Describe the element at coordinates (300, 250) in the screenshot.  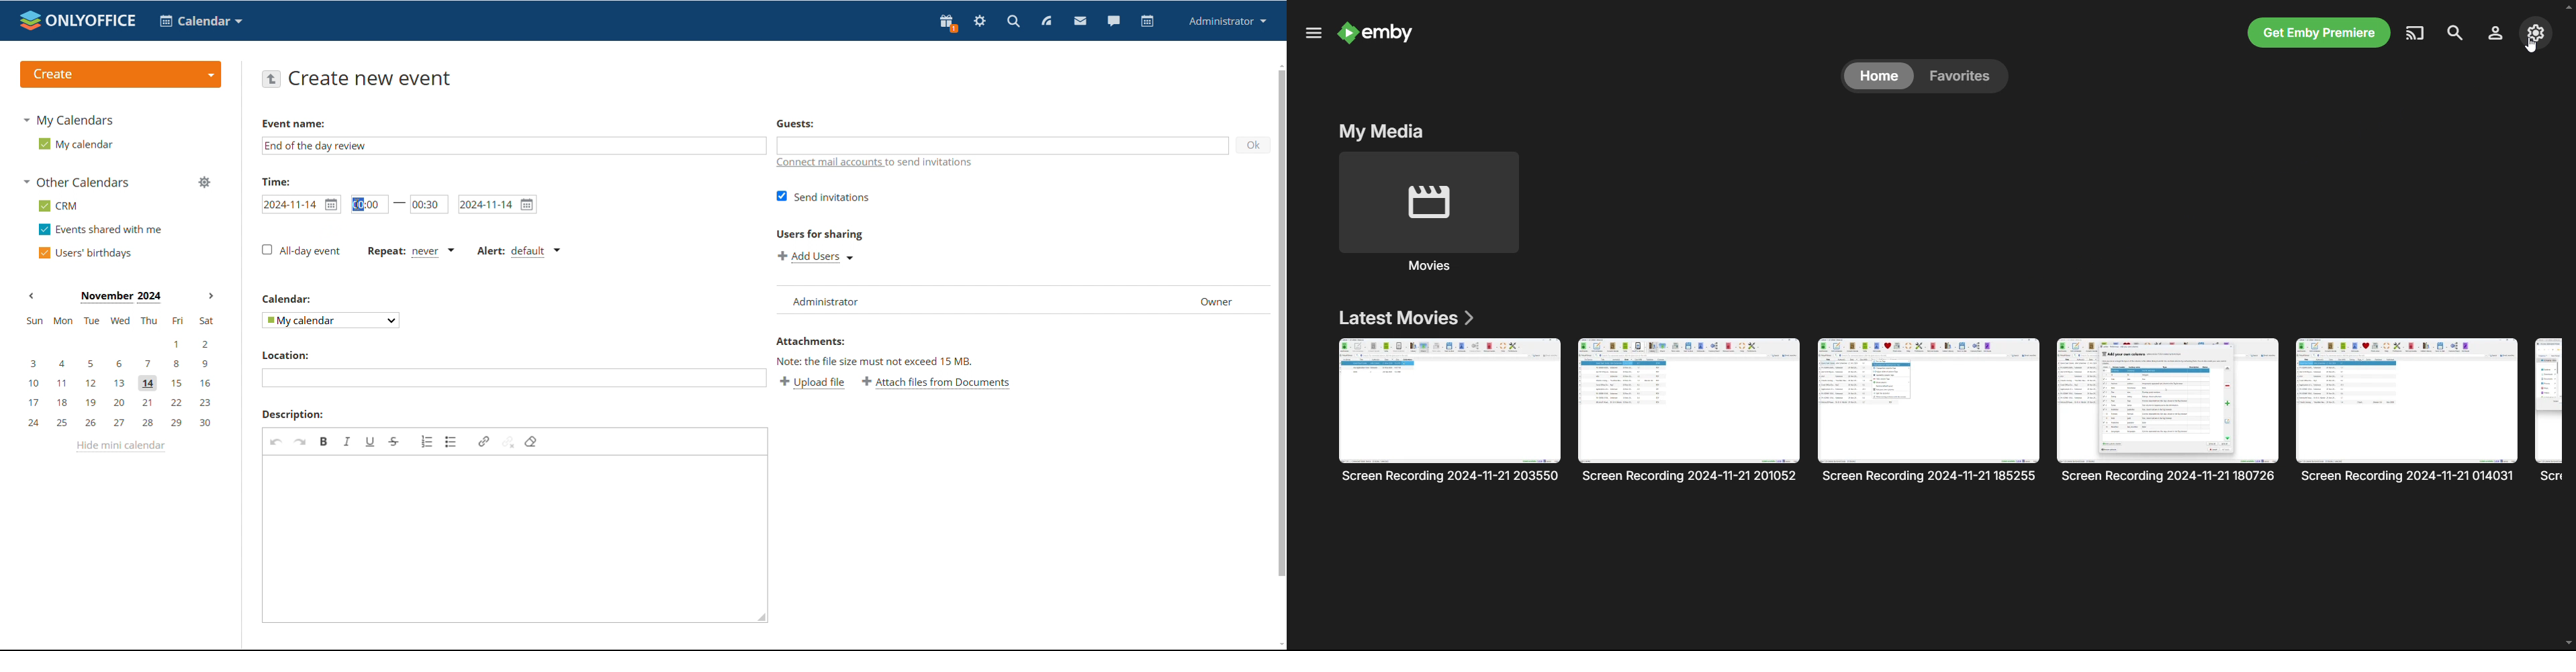
I see `all-day event unticked` at that location.